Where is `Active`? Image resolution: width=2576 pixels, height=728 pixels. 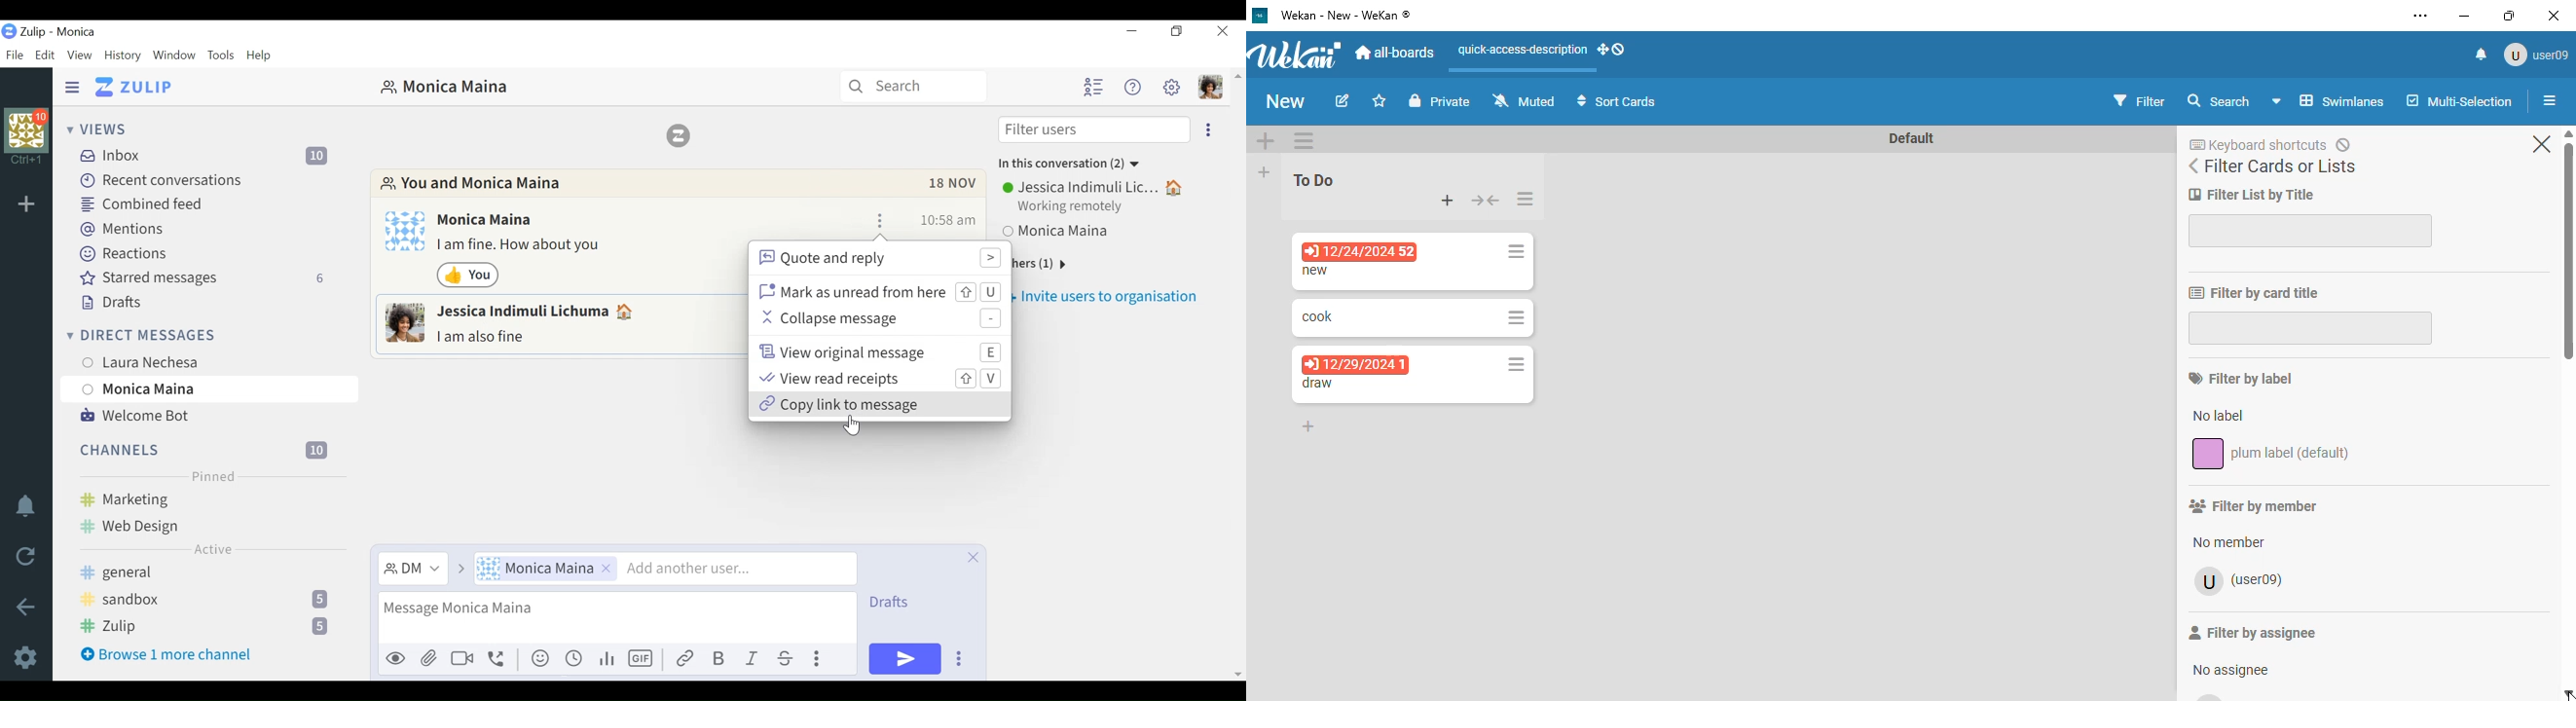
Active is located at coordinates (213, 549).